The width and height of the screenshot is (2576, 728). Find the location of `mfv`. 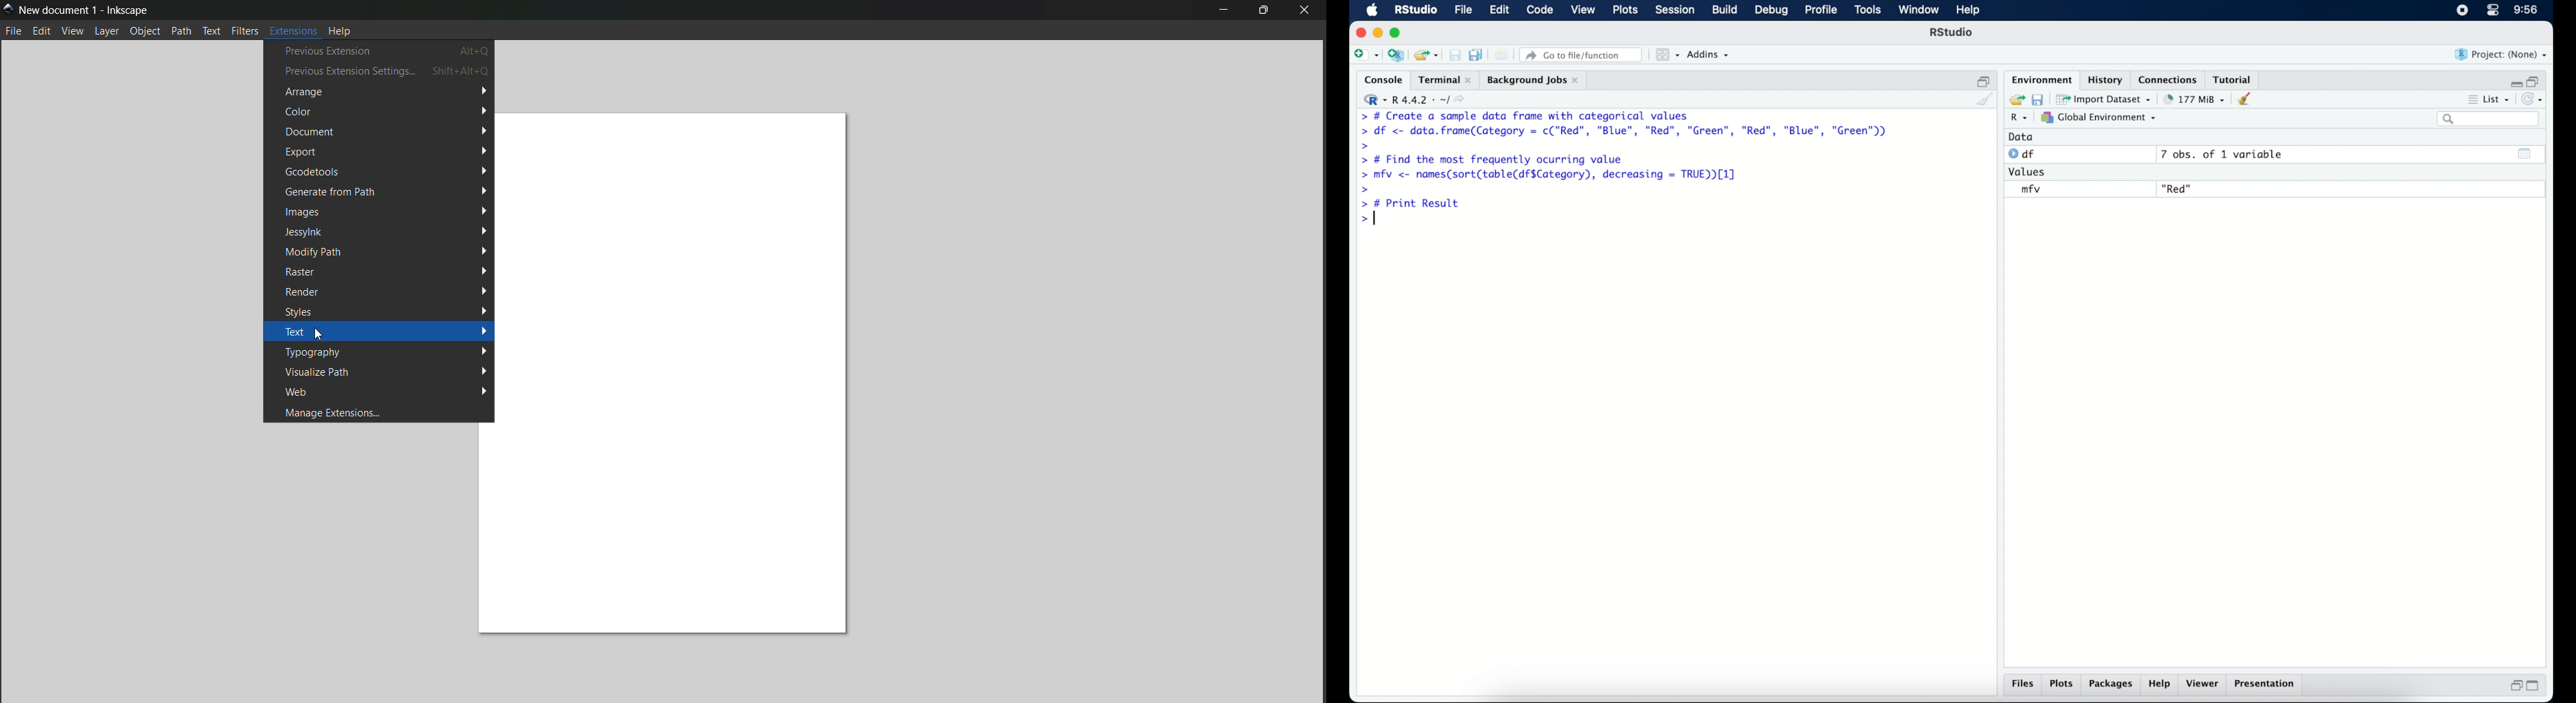

mfv is located at coordinates (2031, 189).